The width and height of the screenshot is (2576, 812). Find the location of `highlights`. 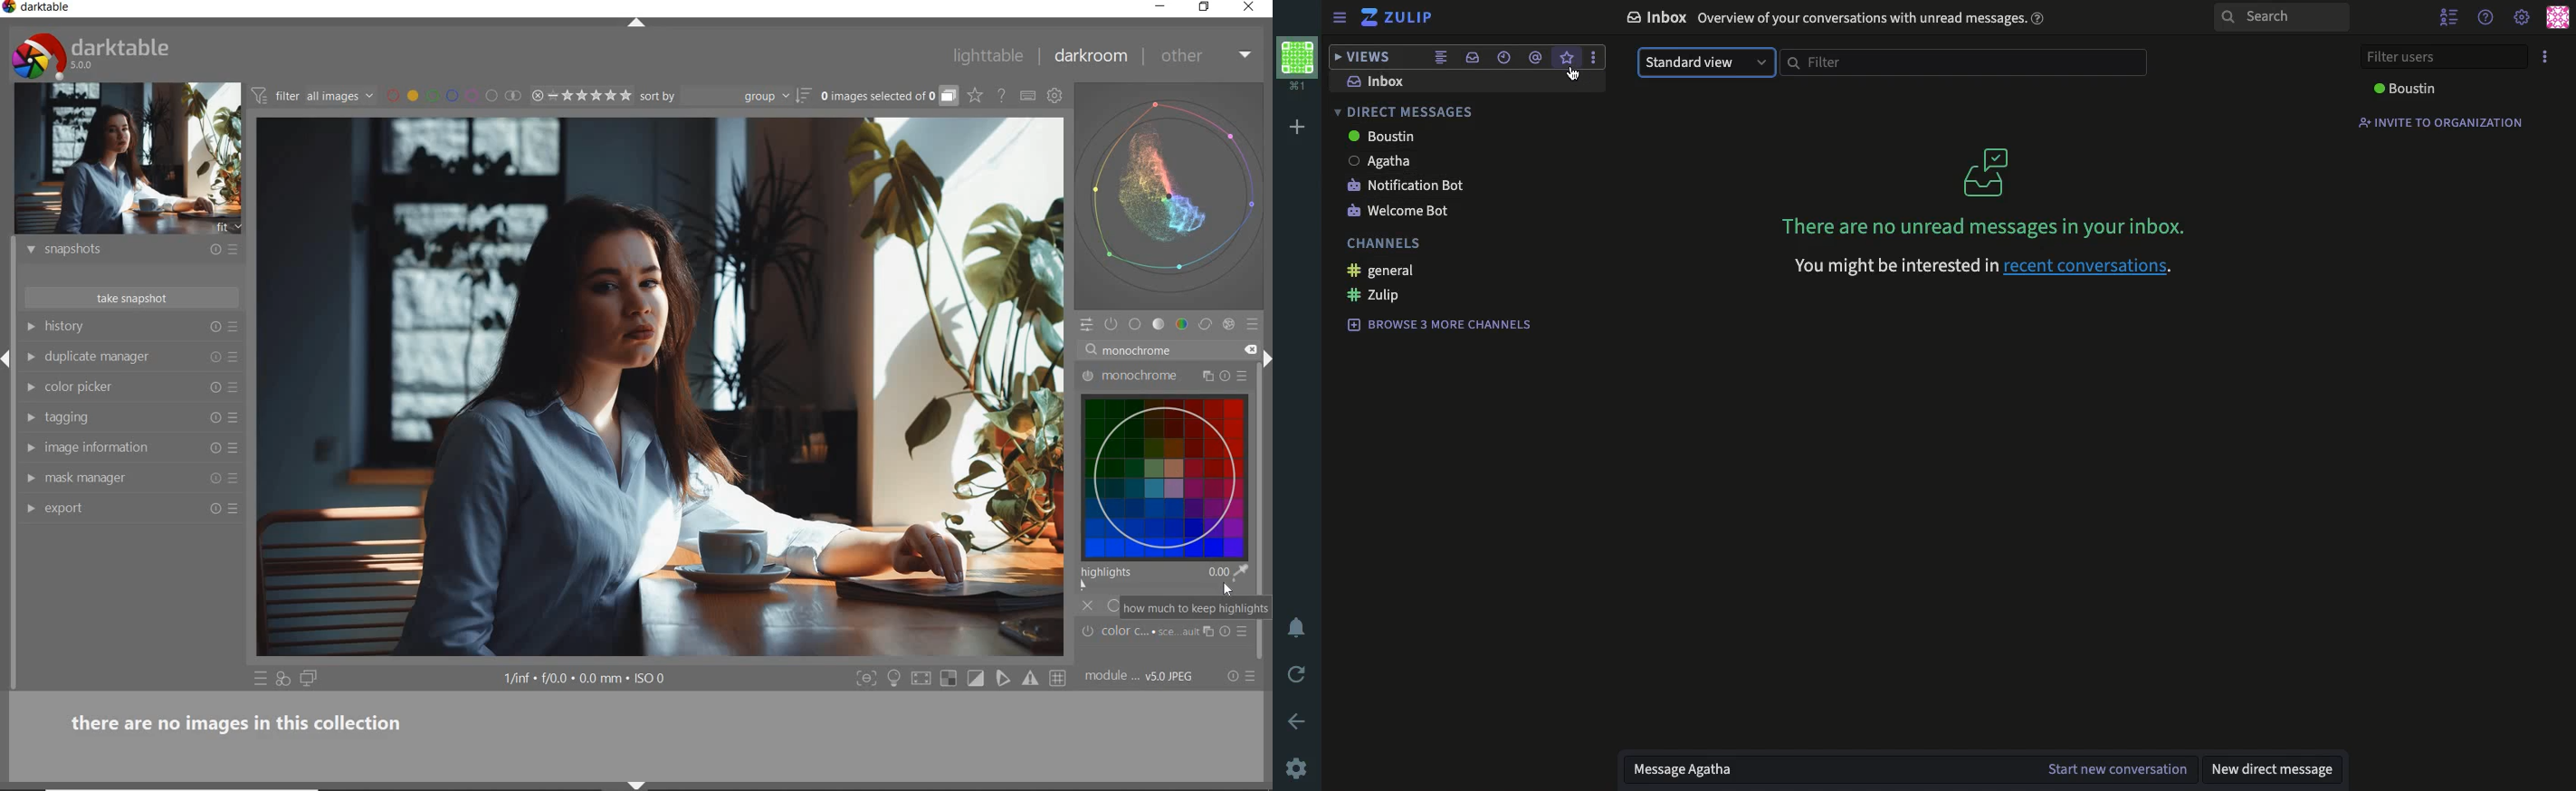

highlights is located at coordinates (1168, 567).